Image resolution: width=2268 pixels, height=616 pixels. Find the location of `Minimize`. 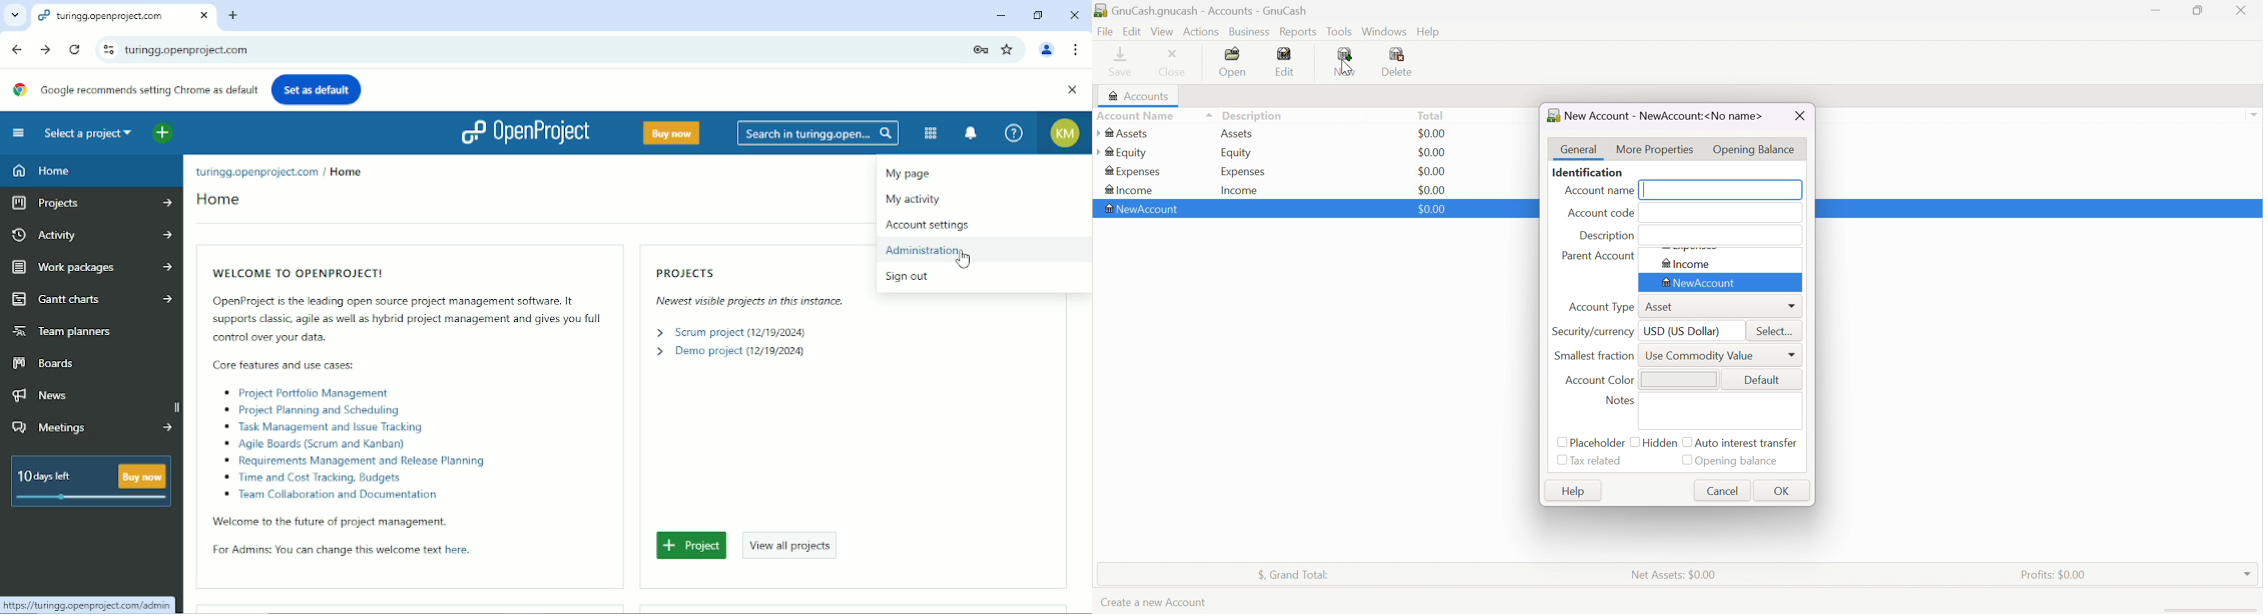

Minimize is located at coordinates (1001, 15).